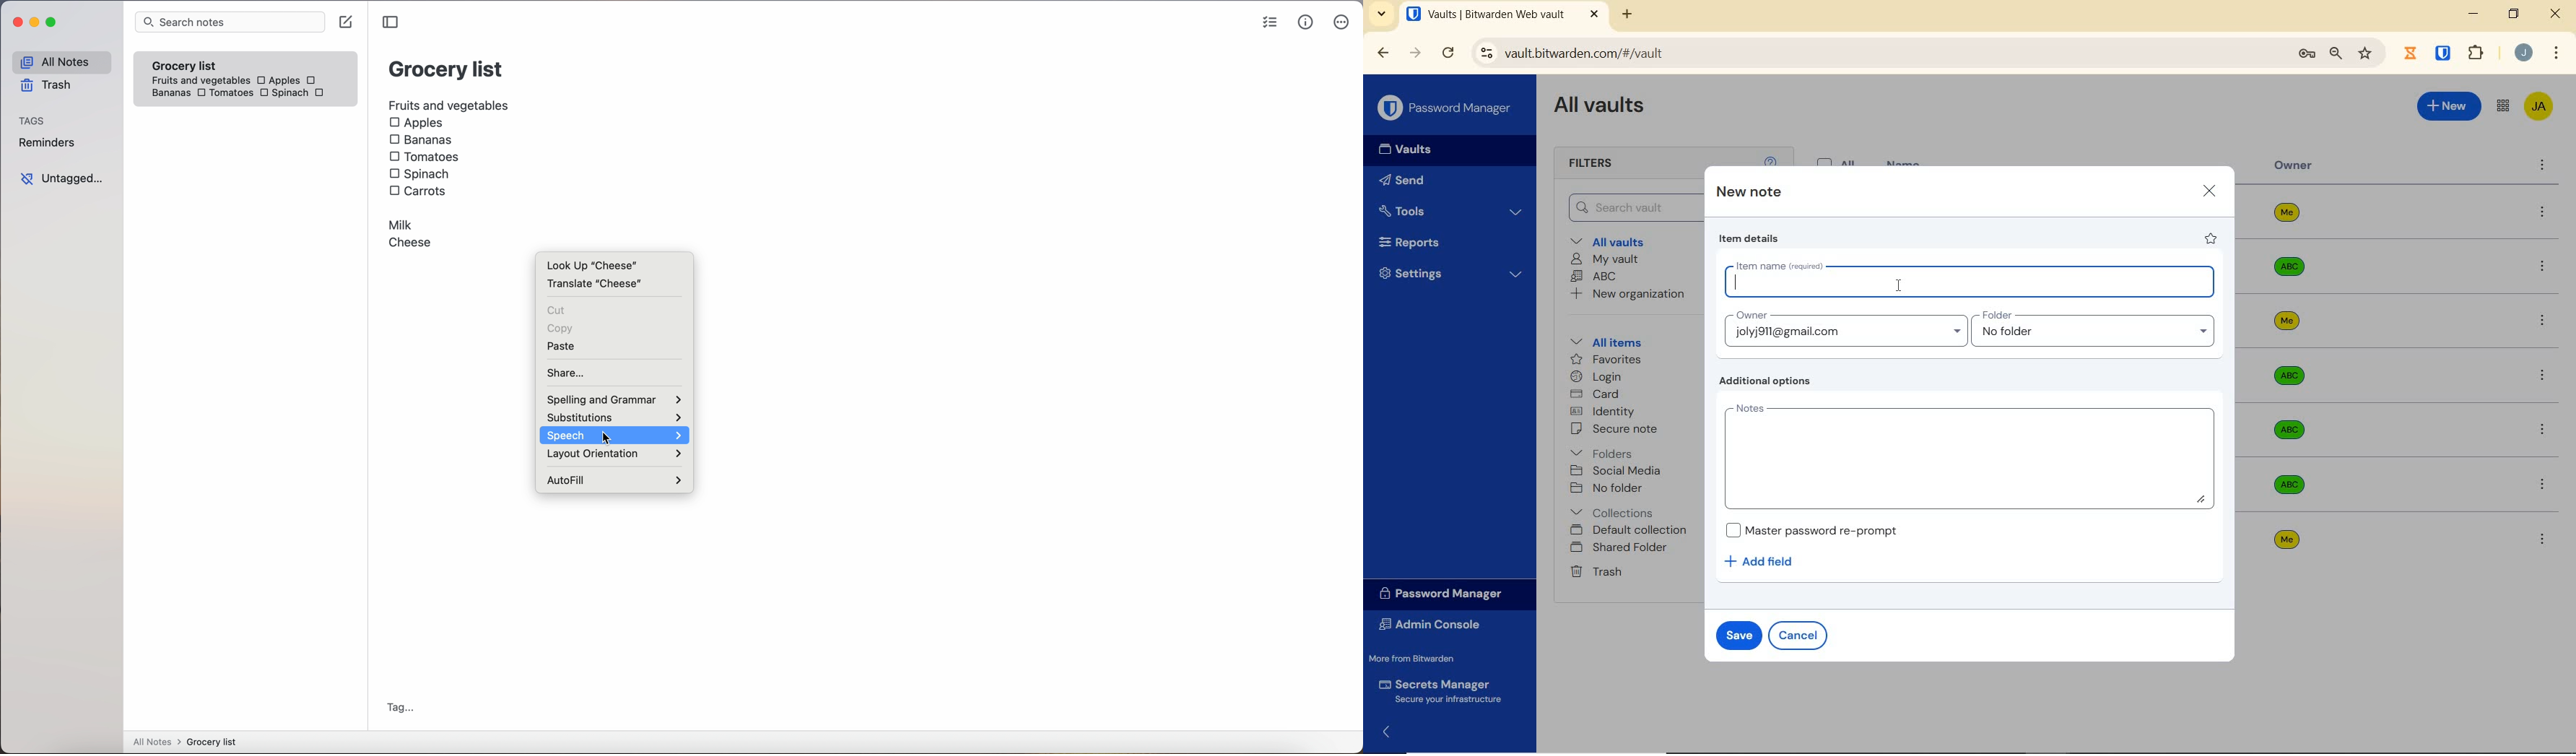  What do you see at coordinates (1778, 264) in the screenshot?
I see `Item name (required)` at bounding box center [1778, 264].